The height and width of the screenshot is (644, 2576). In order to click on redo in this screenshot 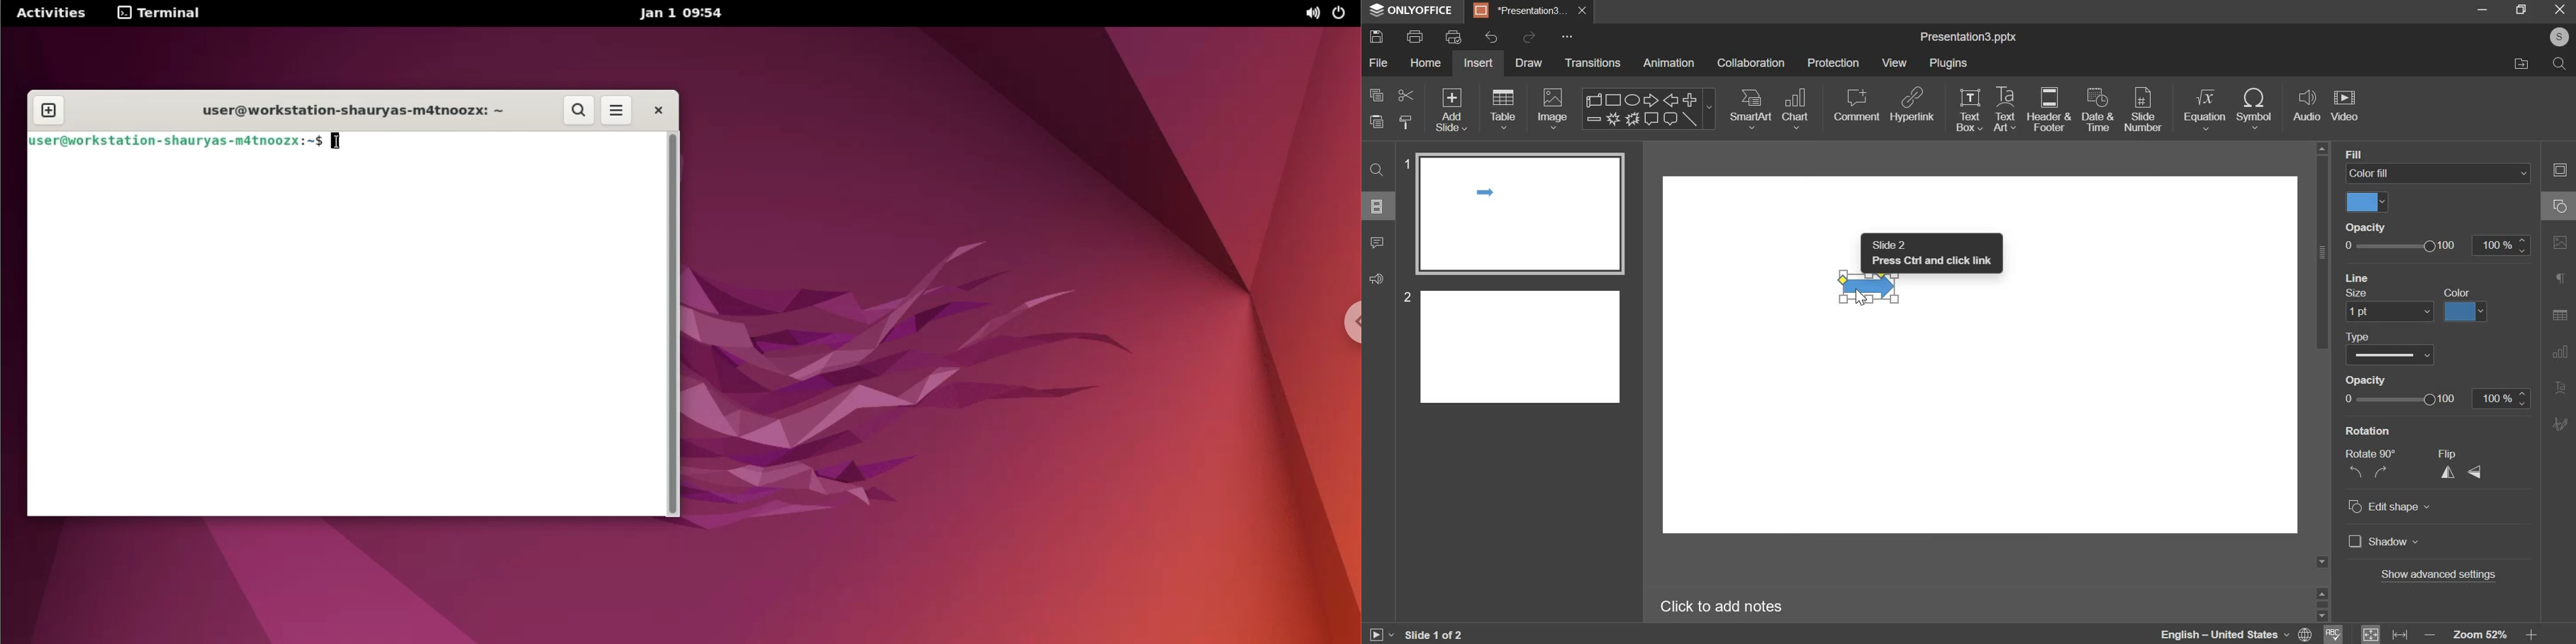, I will do `click(1531, 36)`.